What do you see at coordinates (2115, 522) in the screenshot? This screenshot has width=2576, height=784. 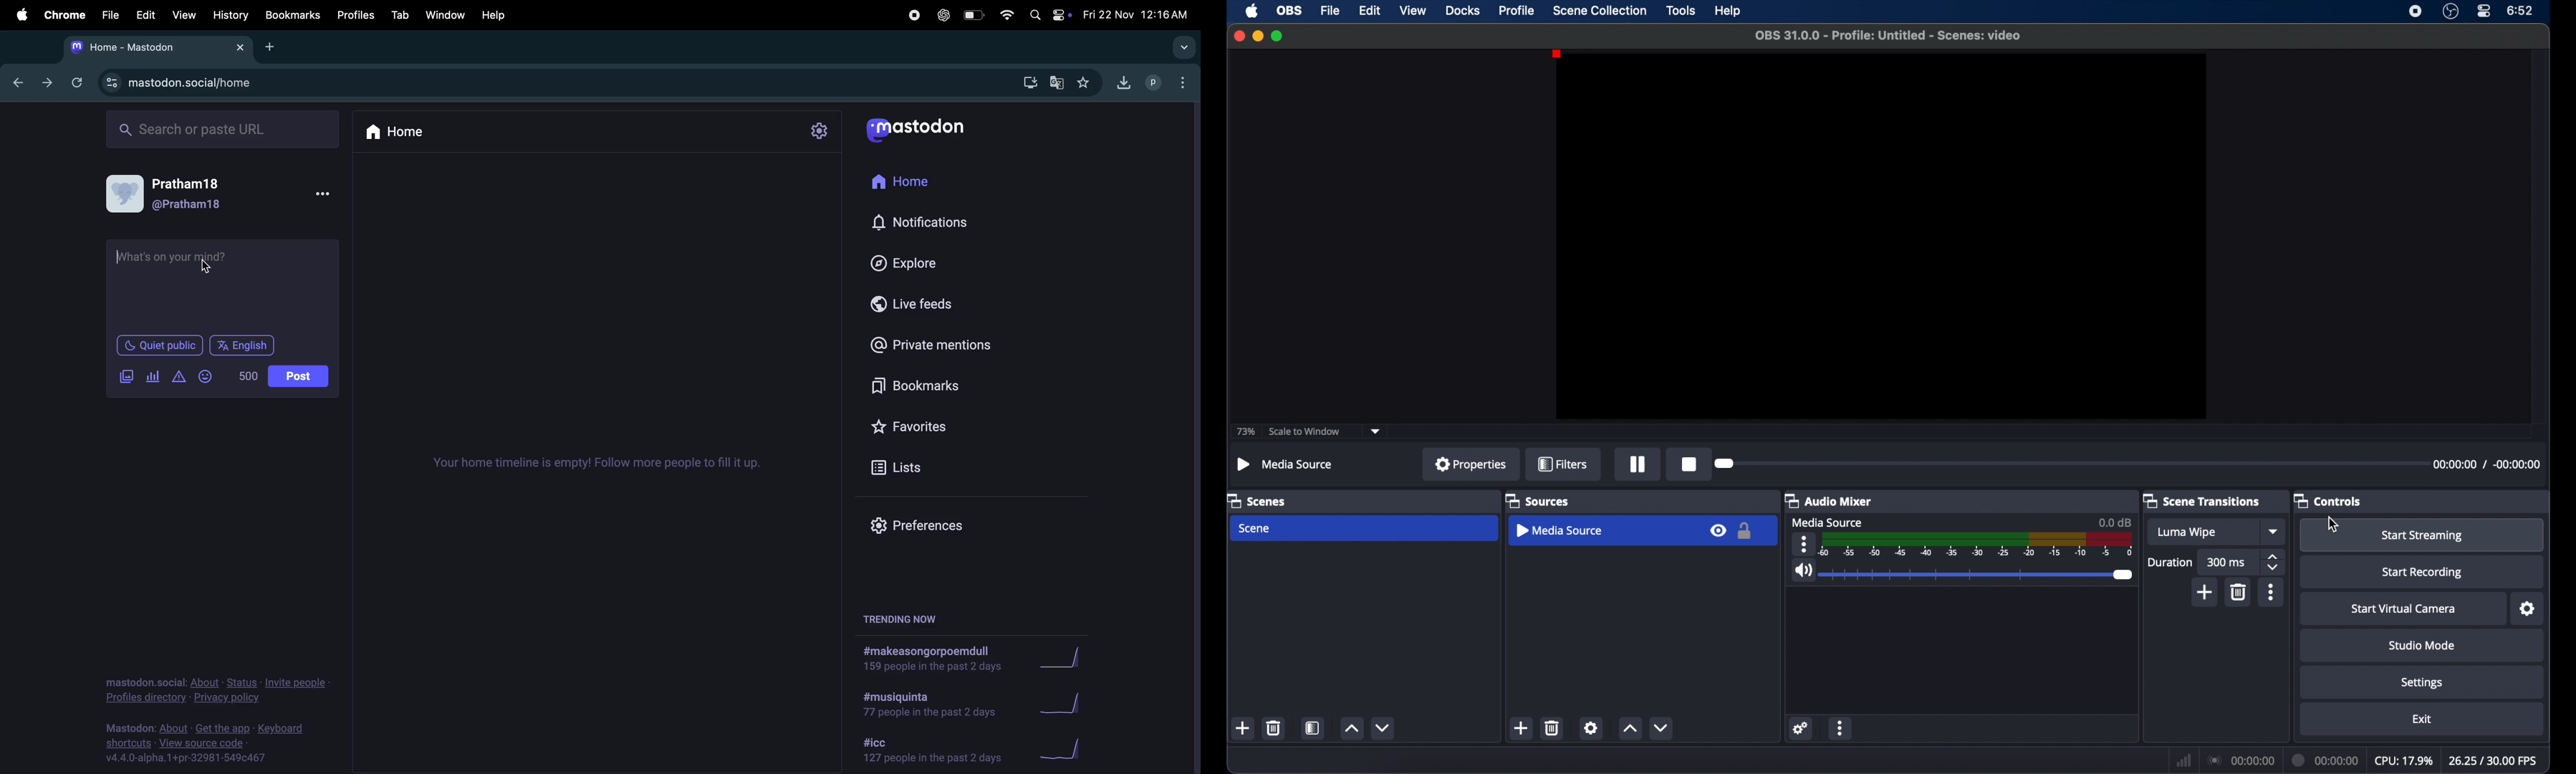 I see `0.0` at bounding box center [2115, 522].